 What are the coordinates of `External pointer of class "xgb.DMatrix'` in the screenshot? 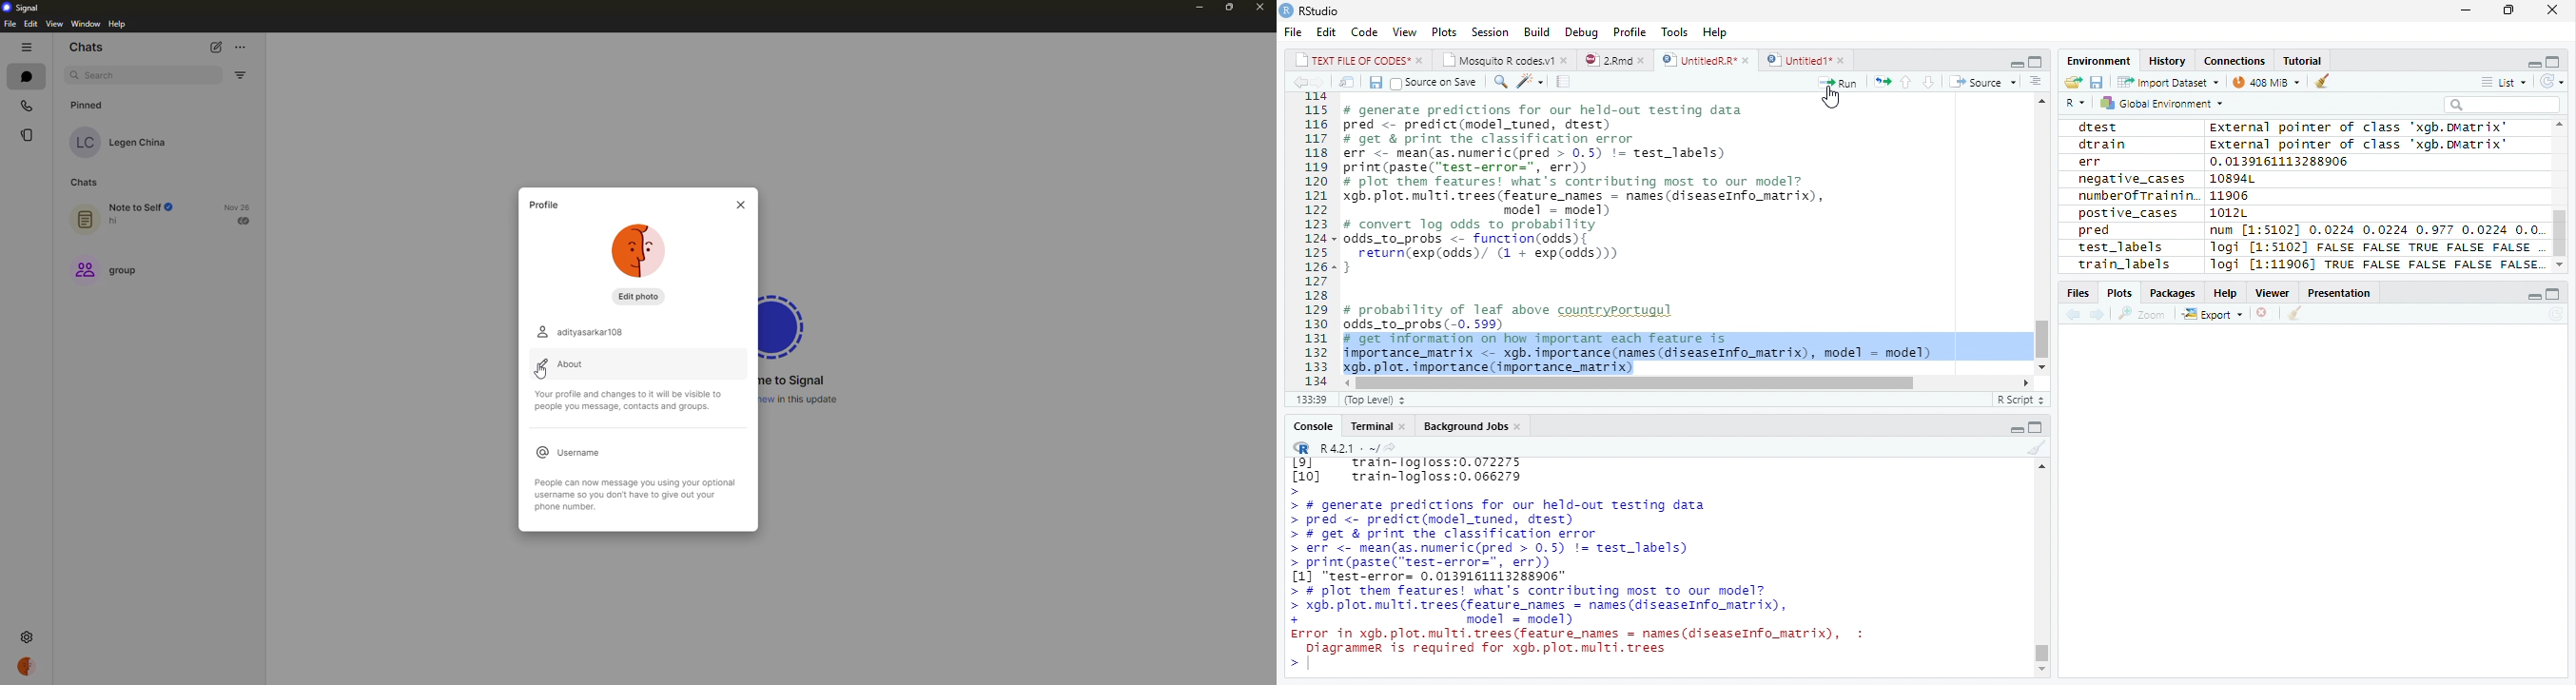 It's located at (2359, 144).